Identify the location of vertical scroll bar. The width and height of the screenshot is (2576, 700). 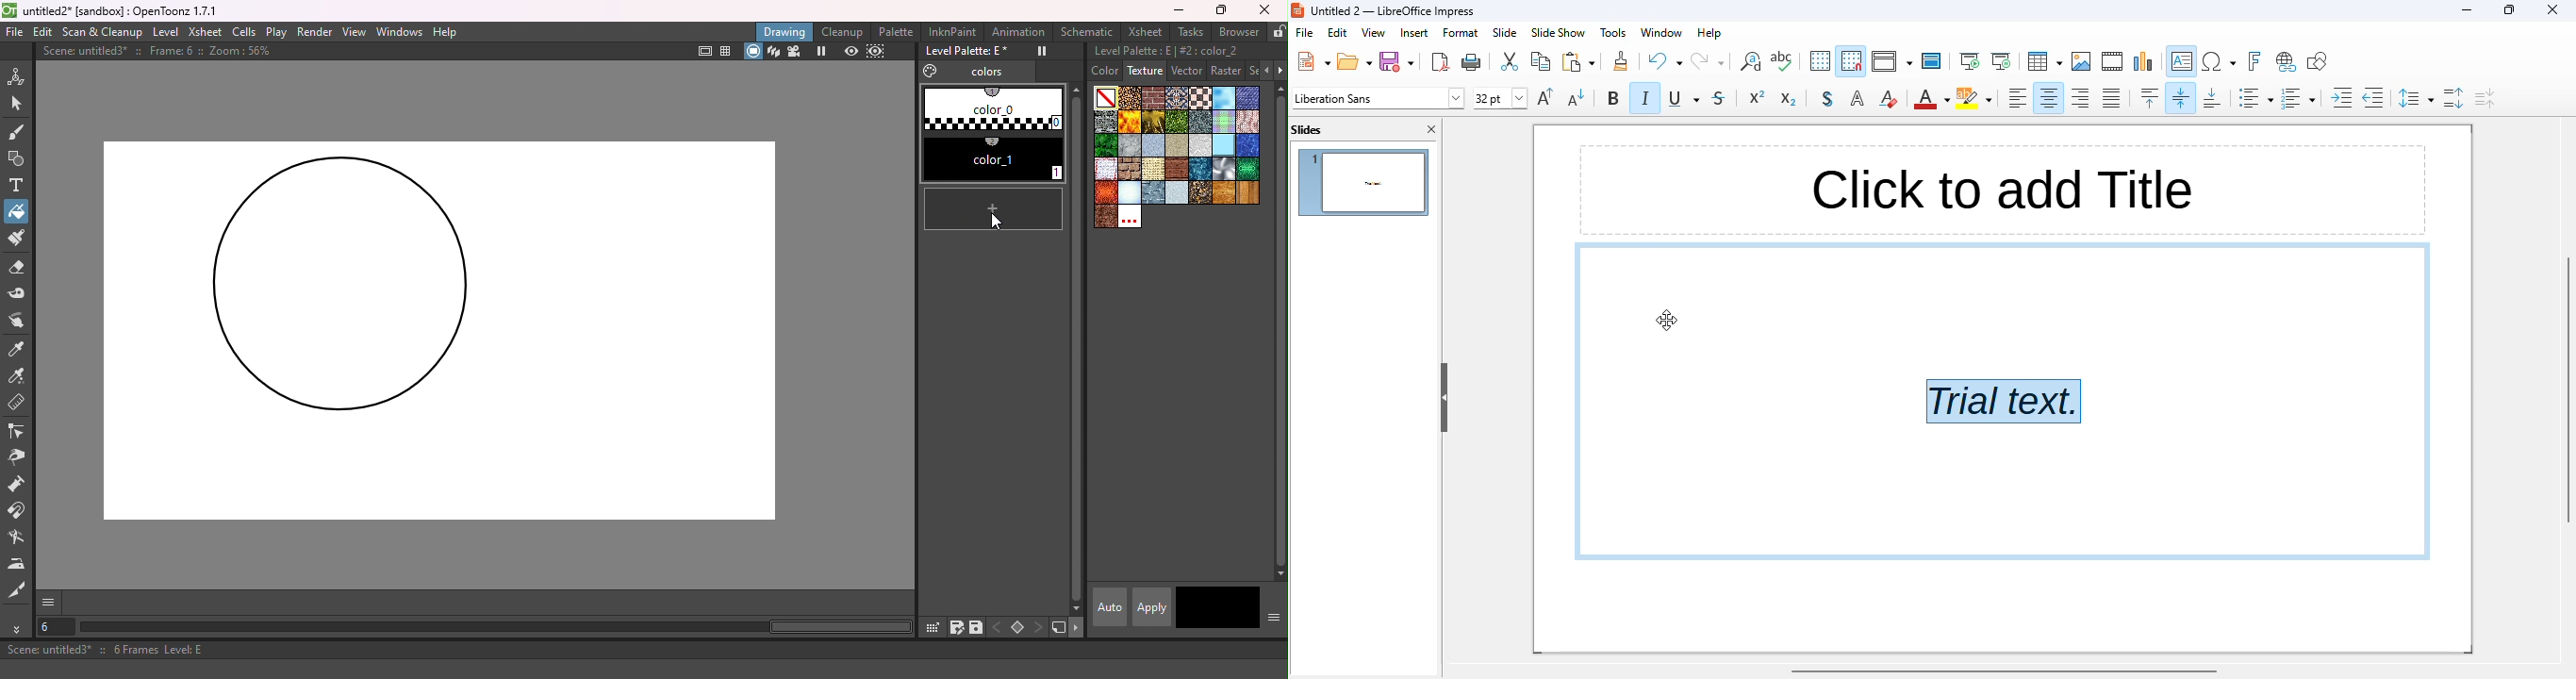
(1280, 330).